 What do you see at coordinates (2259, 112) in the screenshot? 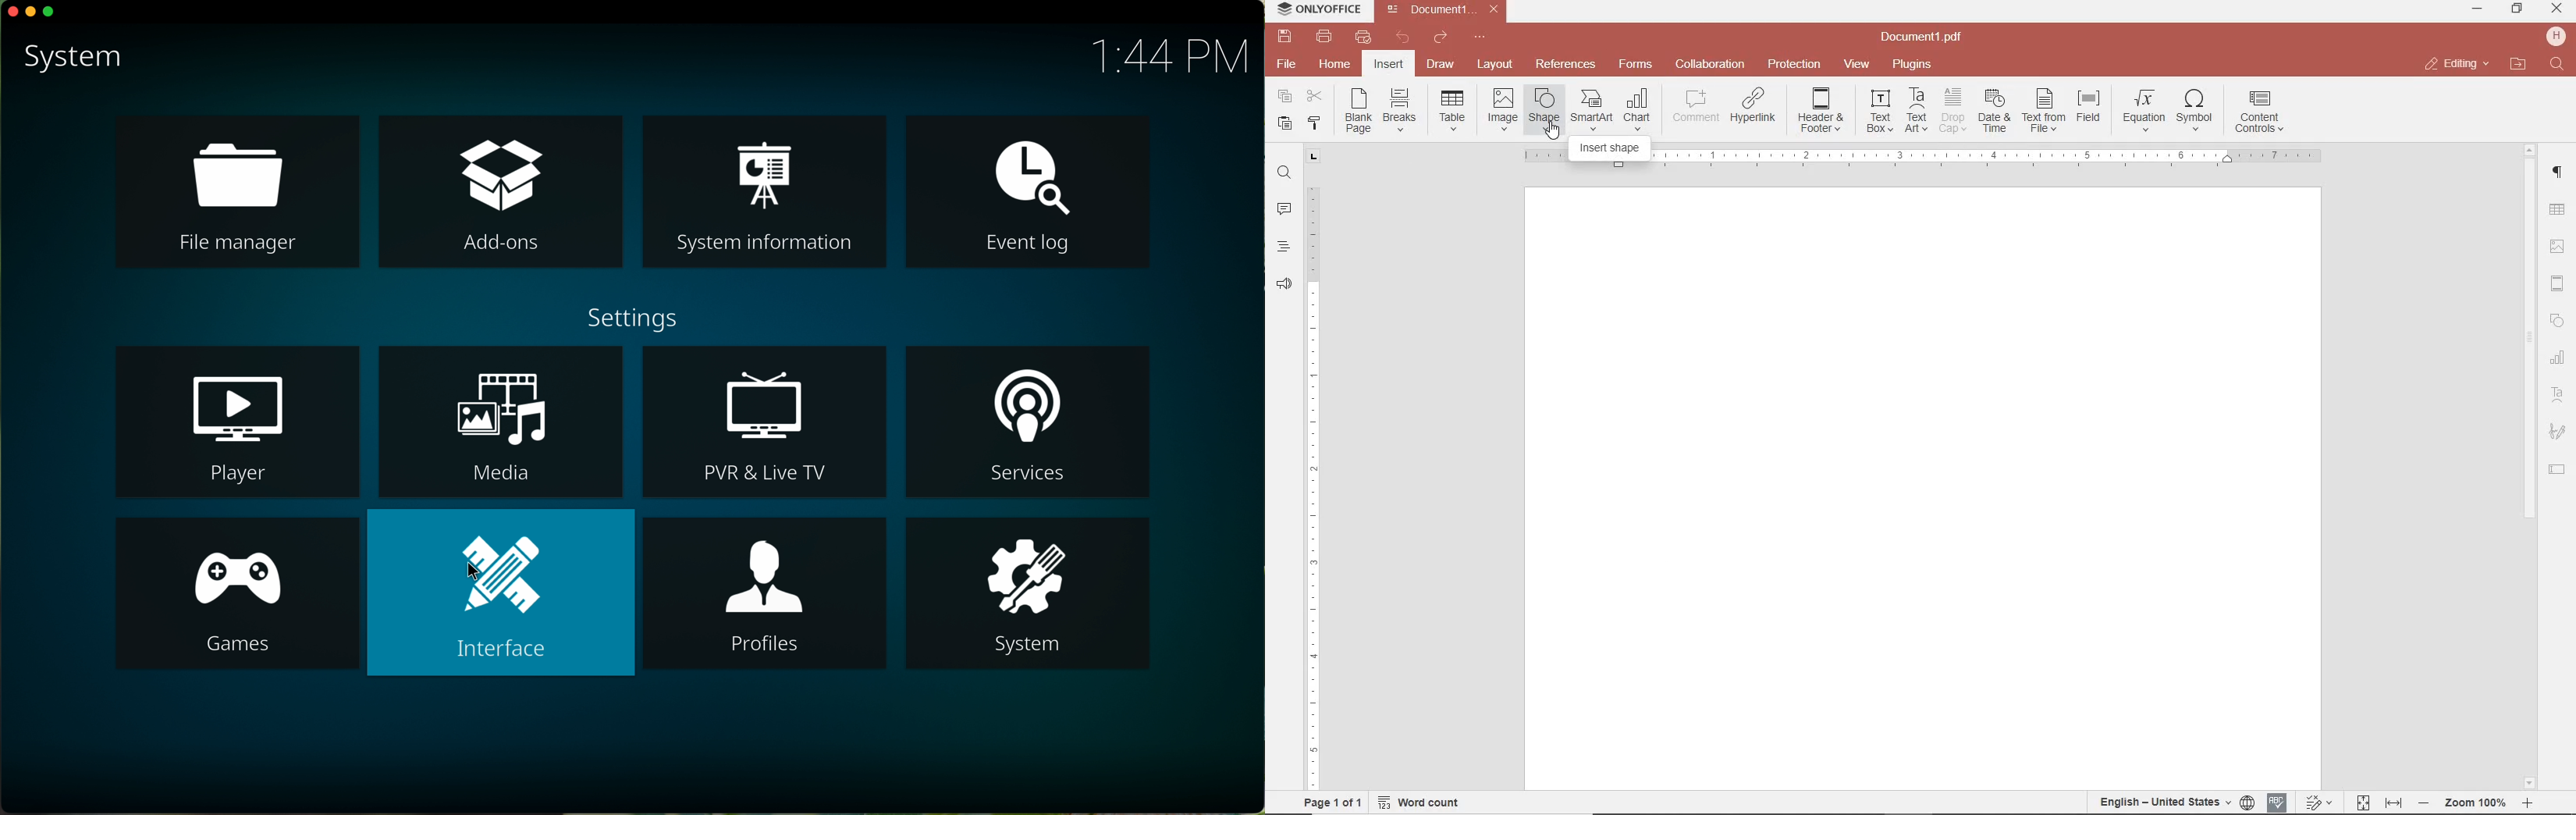
I see `INSERT CONTENT CONTROLS` at bounding box center [2259, 112].